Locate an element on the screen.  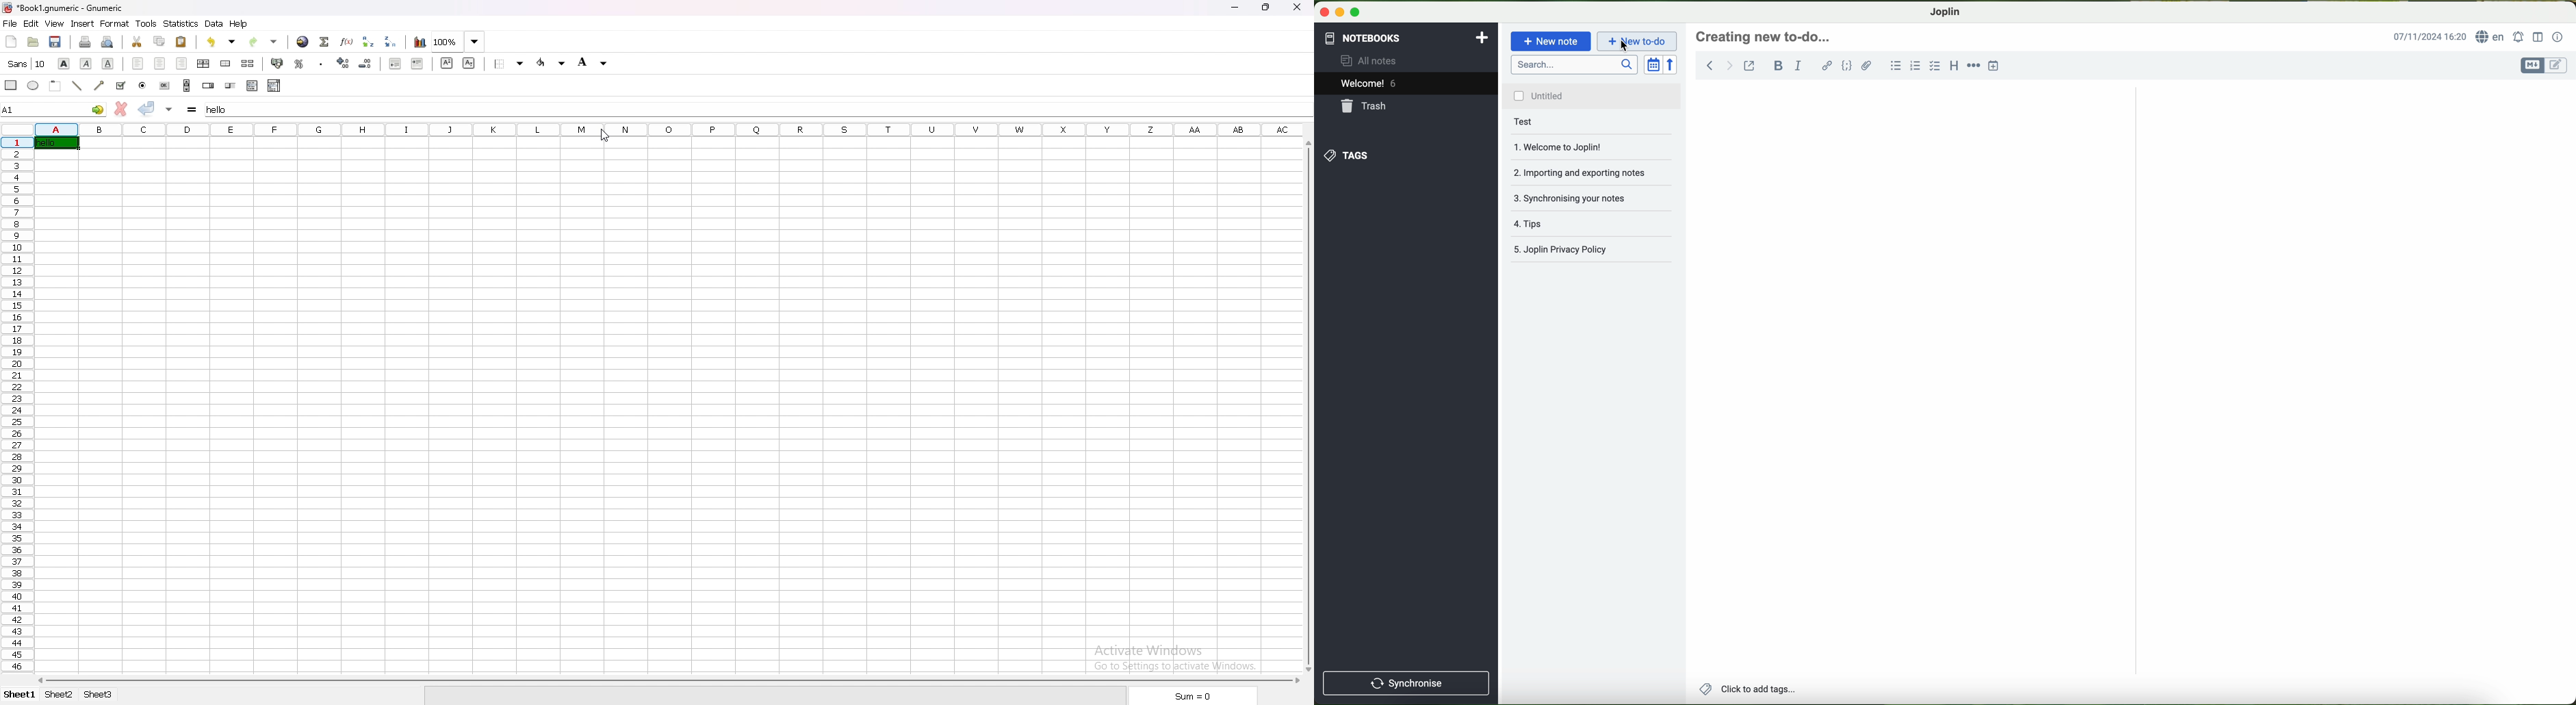
cell color changed to green is located at coordinates (57, 143).